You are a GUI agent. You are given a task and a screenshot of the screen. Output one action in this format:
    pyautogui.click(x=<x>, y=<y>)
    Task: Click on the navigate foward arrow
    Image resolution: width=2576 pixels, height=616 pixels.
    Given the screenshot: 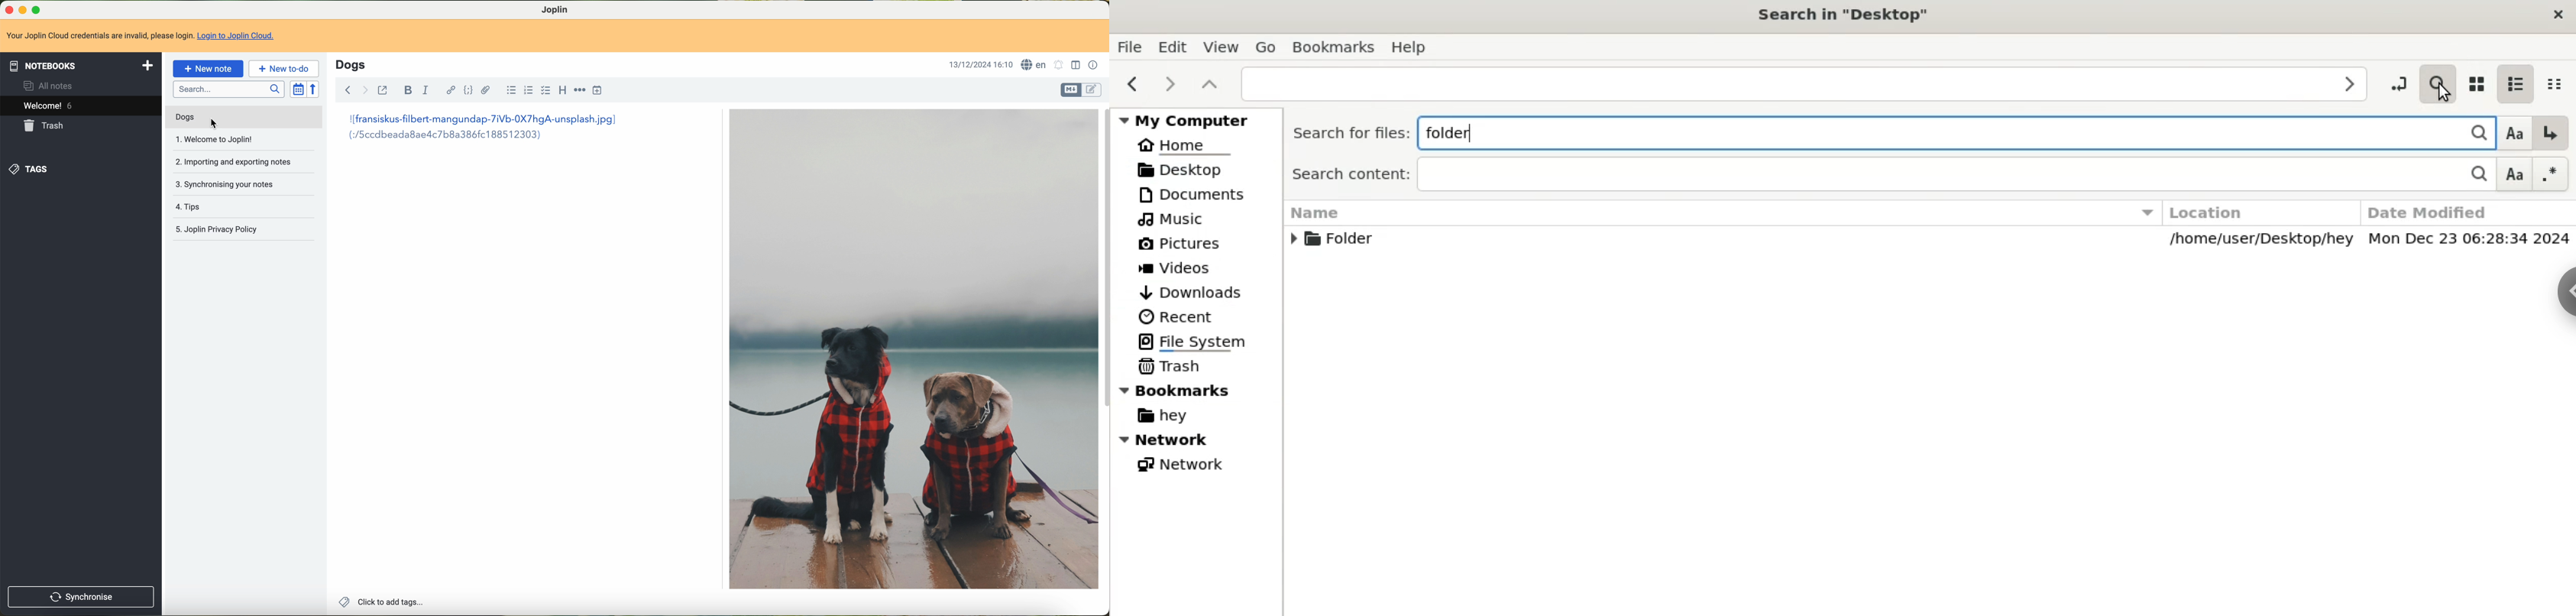 What is the action you would take?
    pyautogui.click(x=364, y=89)
    